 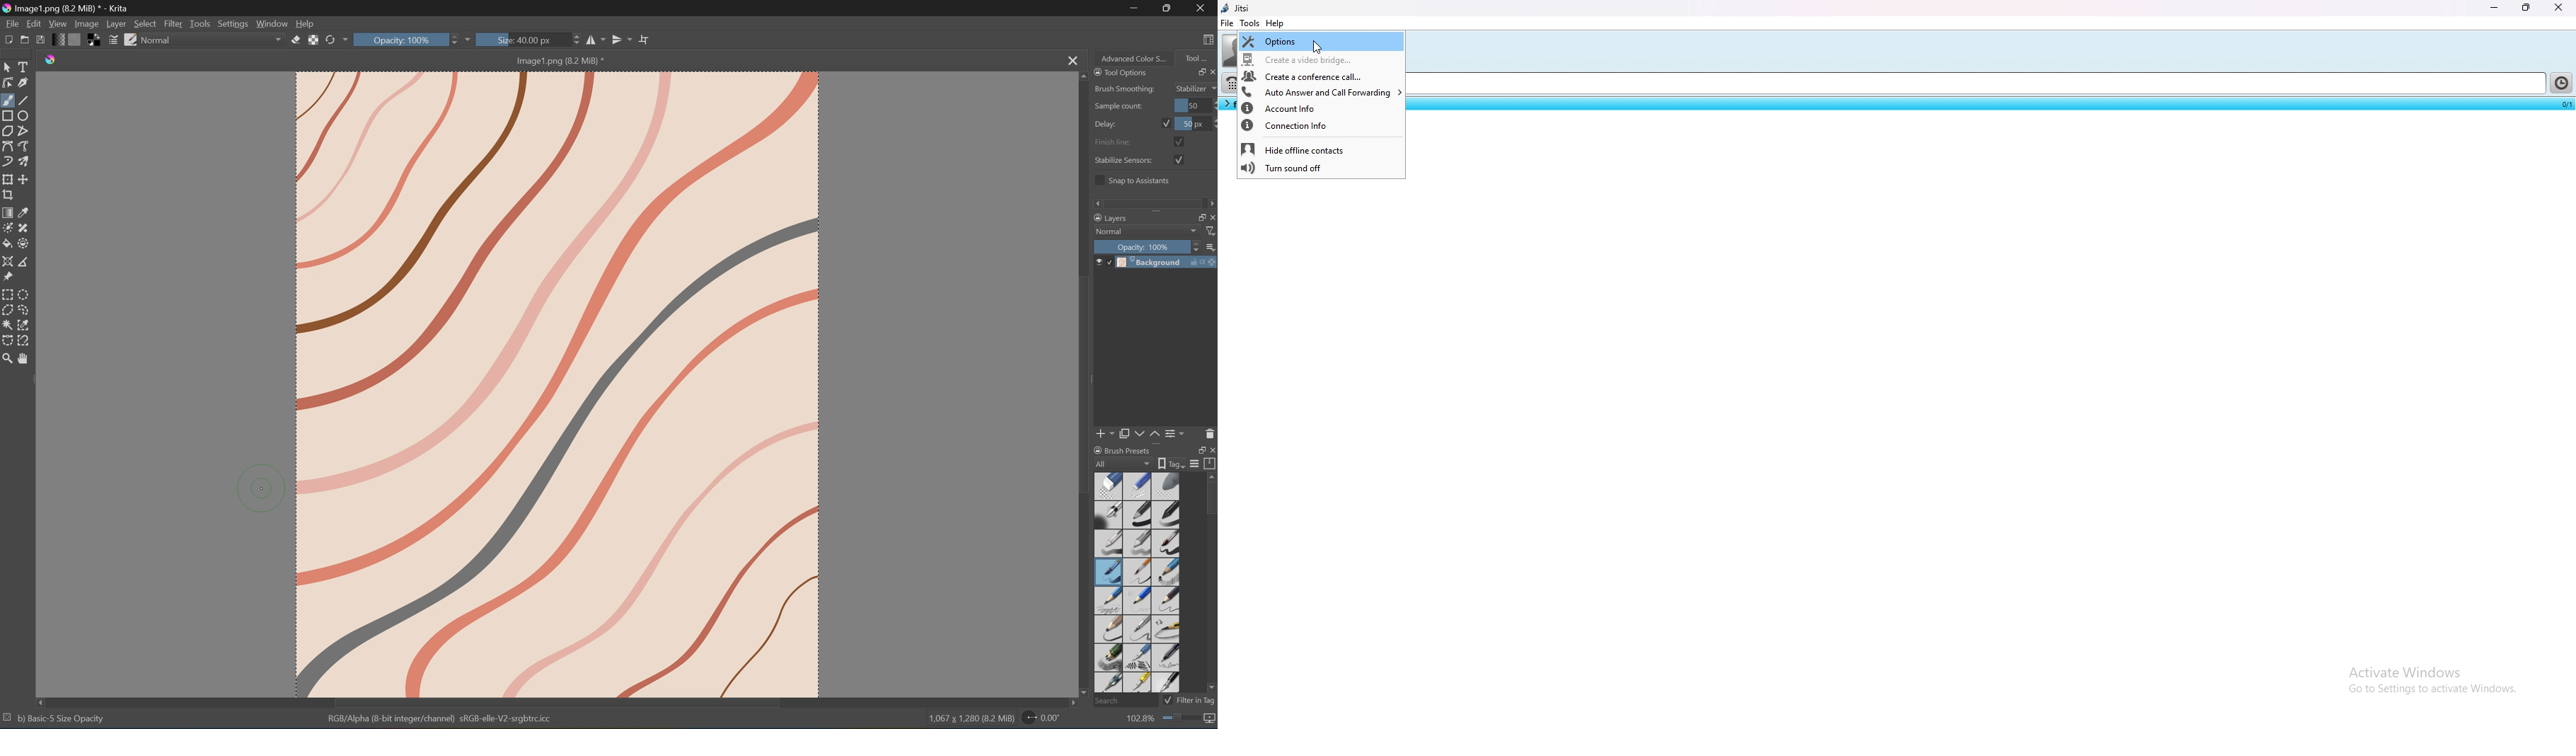 What do you see at coordinates (1139, 719) in the screenshot?
I see `102.8%` at bounding box center [1139, 719].